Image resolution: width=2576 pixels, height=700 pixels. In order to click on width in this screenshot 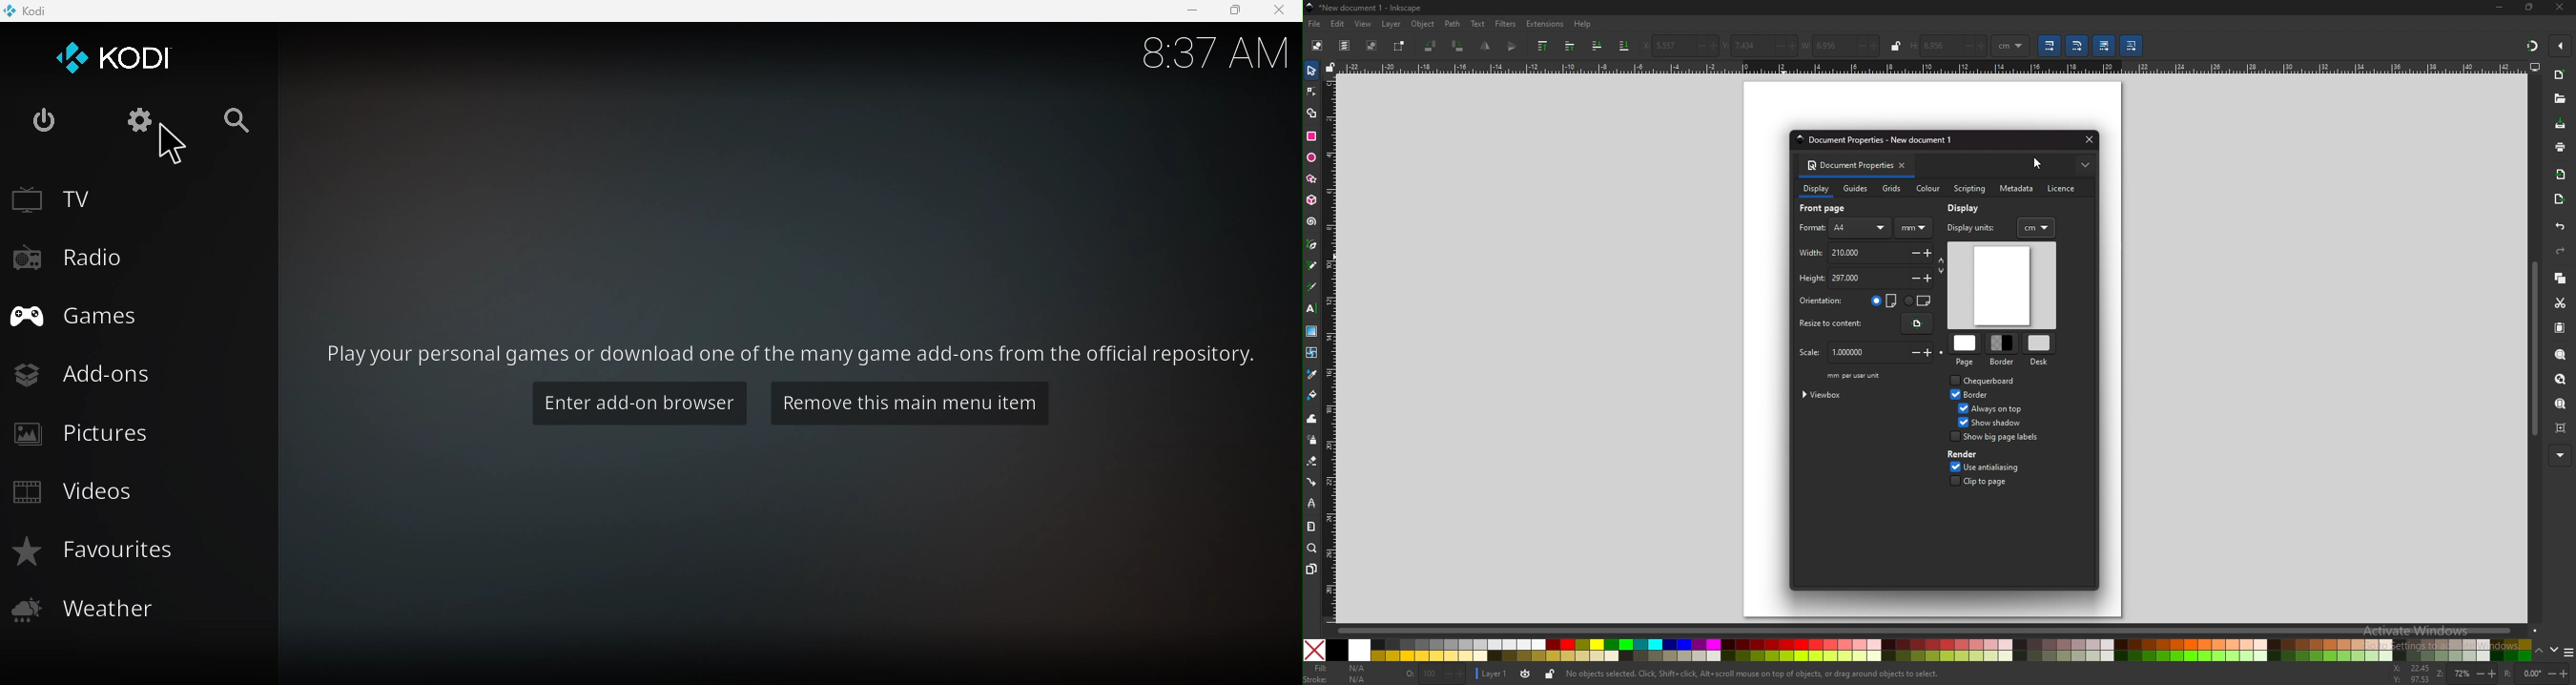, I will do `click(1841, 252)`.